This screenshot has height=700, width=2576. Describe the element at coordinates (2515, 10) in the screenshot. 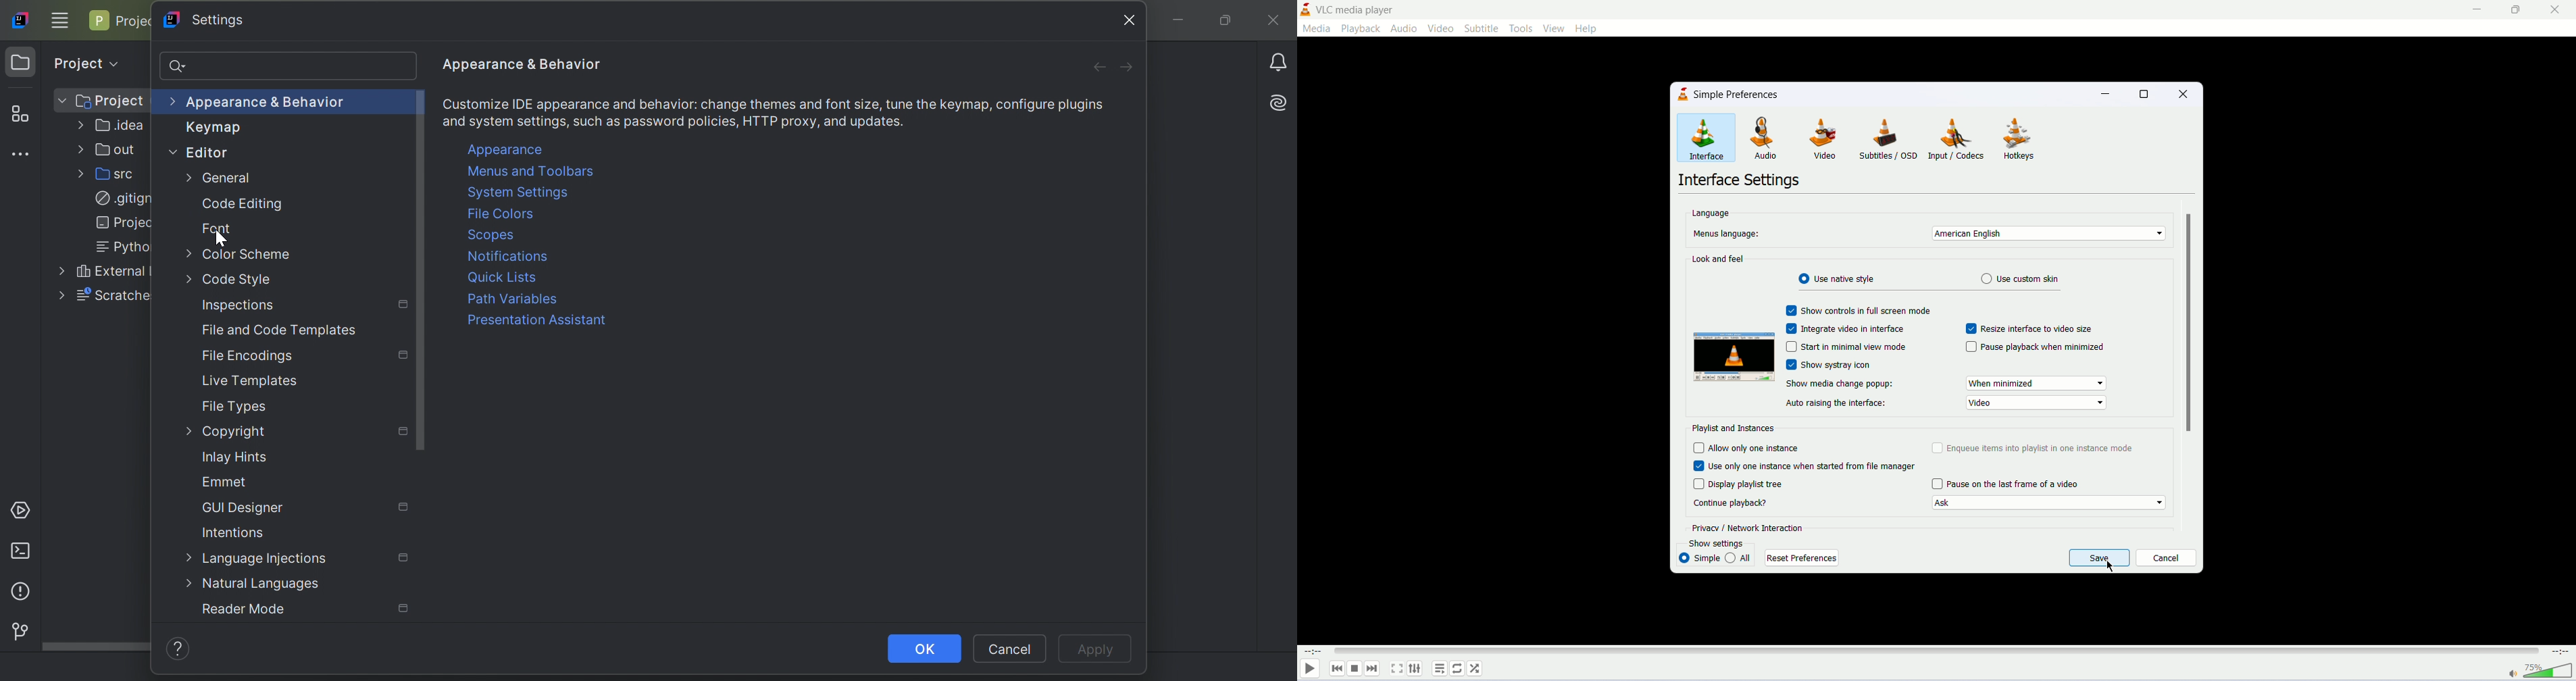

I see `maximize` at that location.